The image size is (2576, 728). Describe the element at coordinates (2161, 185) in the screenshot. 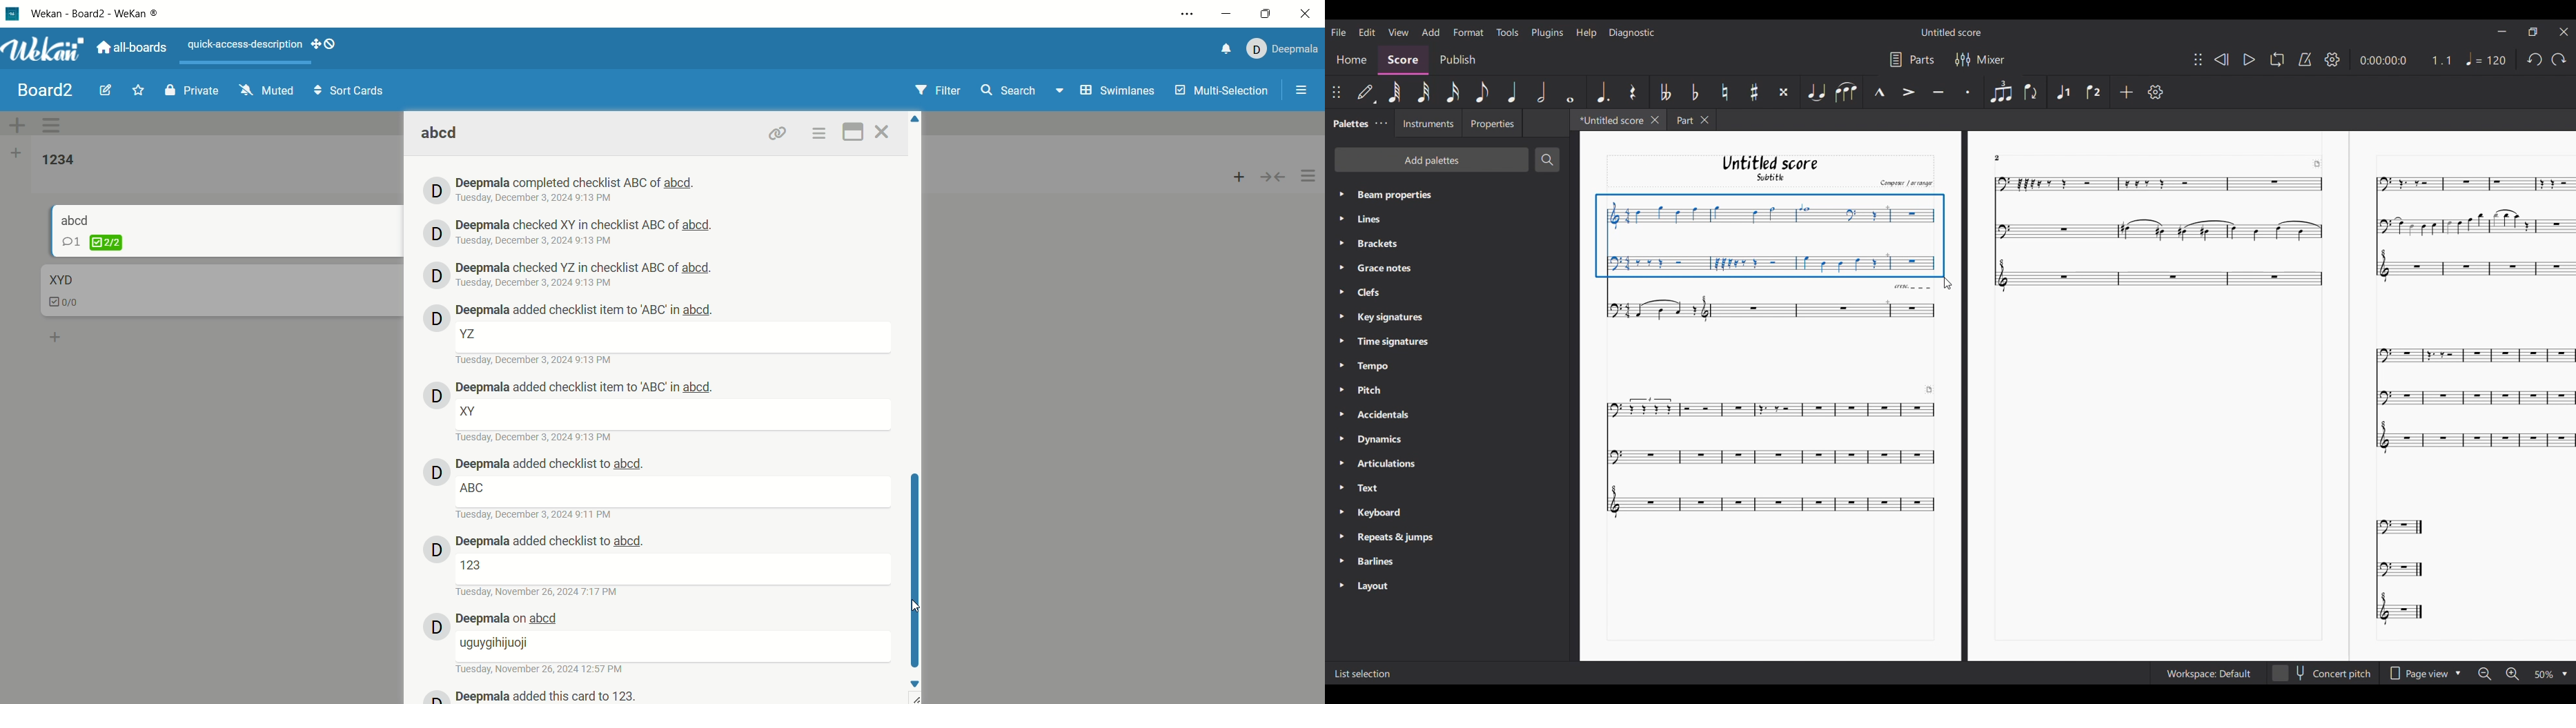

I see `` at that location.